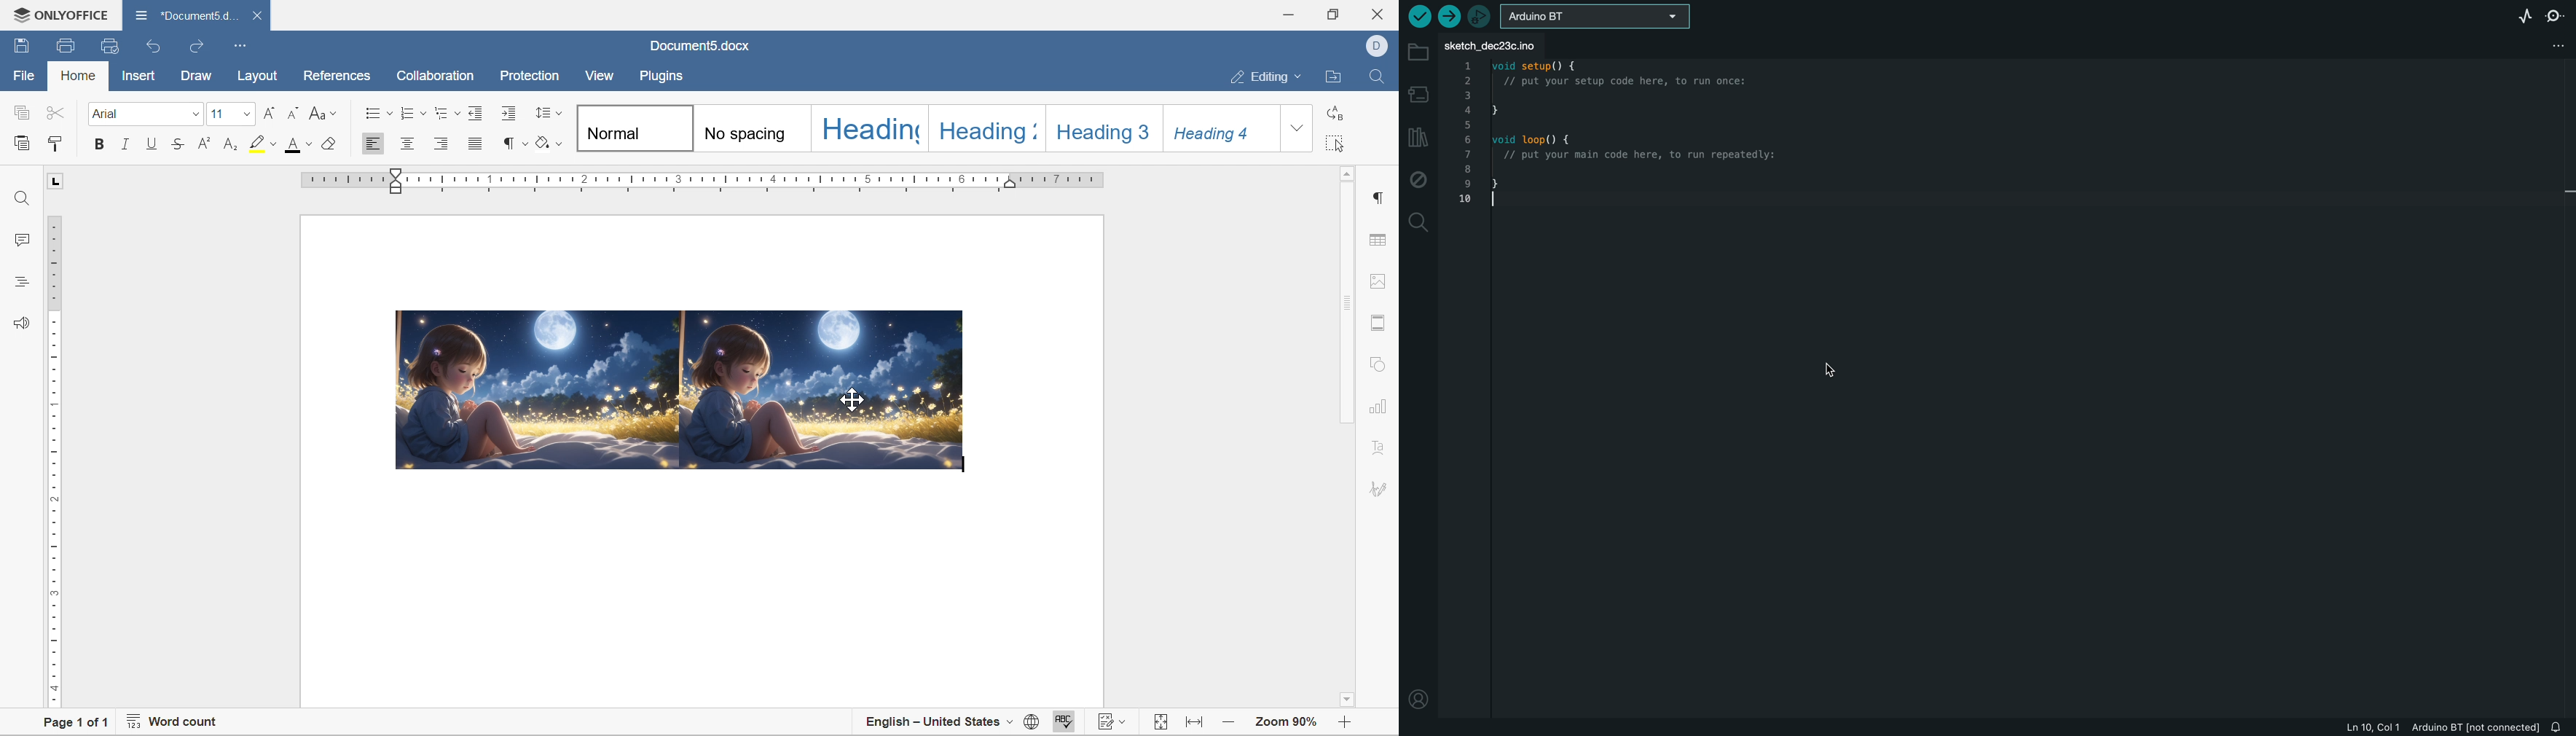 The height and width of the screenshot is (756, 2576). What do you see at coordinates (178, 144) in the screenshot?
I see `strikethrough` at bounding box center [178, 144].